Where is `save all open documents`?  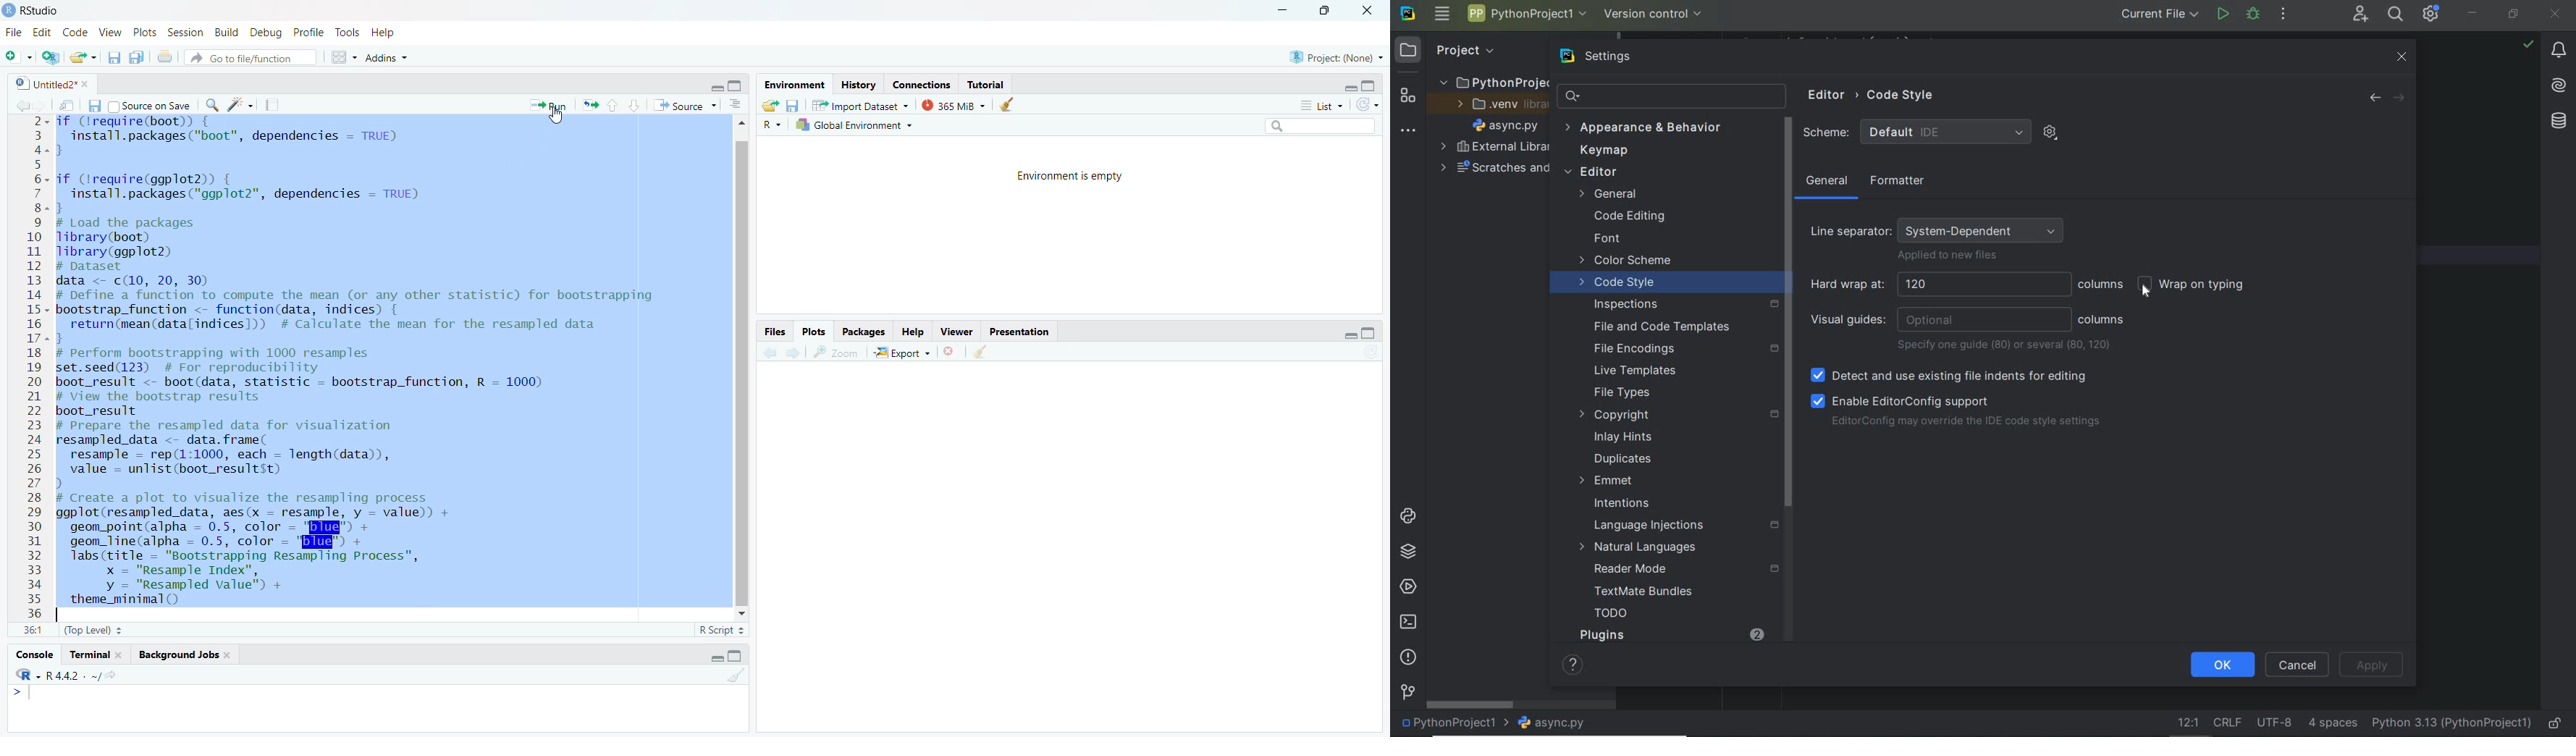
save all open documents is located at coordinates (137, 55).